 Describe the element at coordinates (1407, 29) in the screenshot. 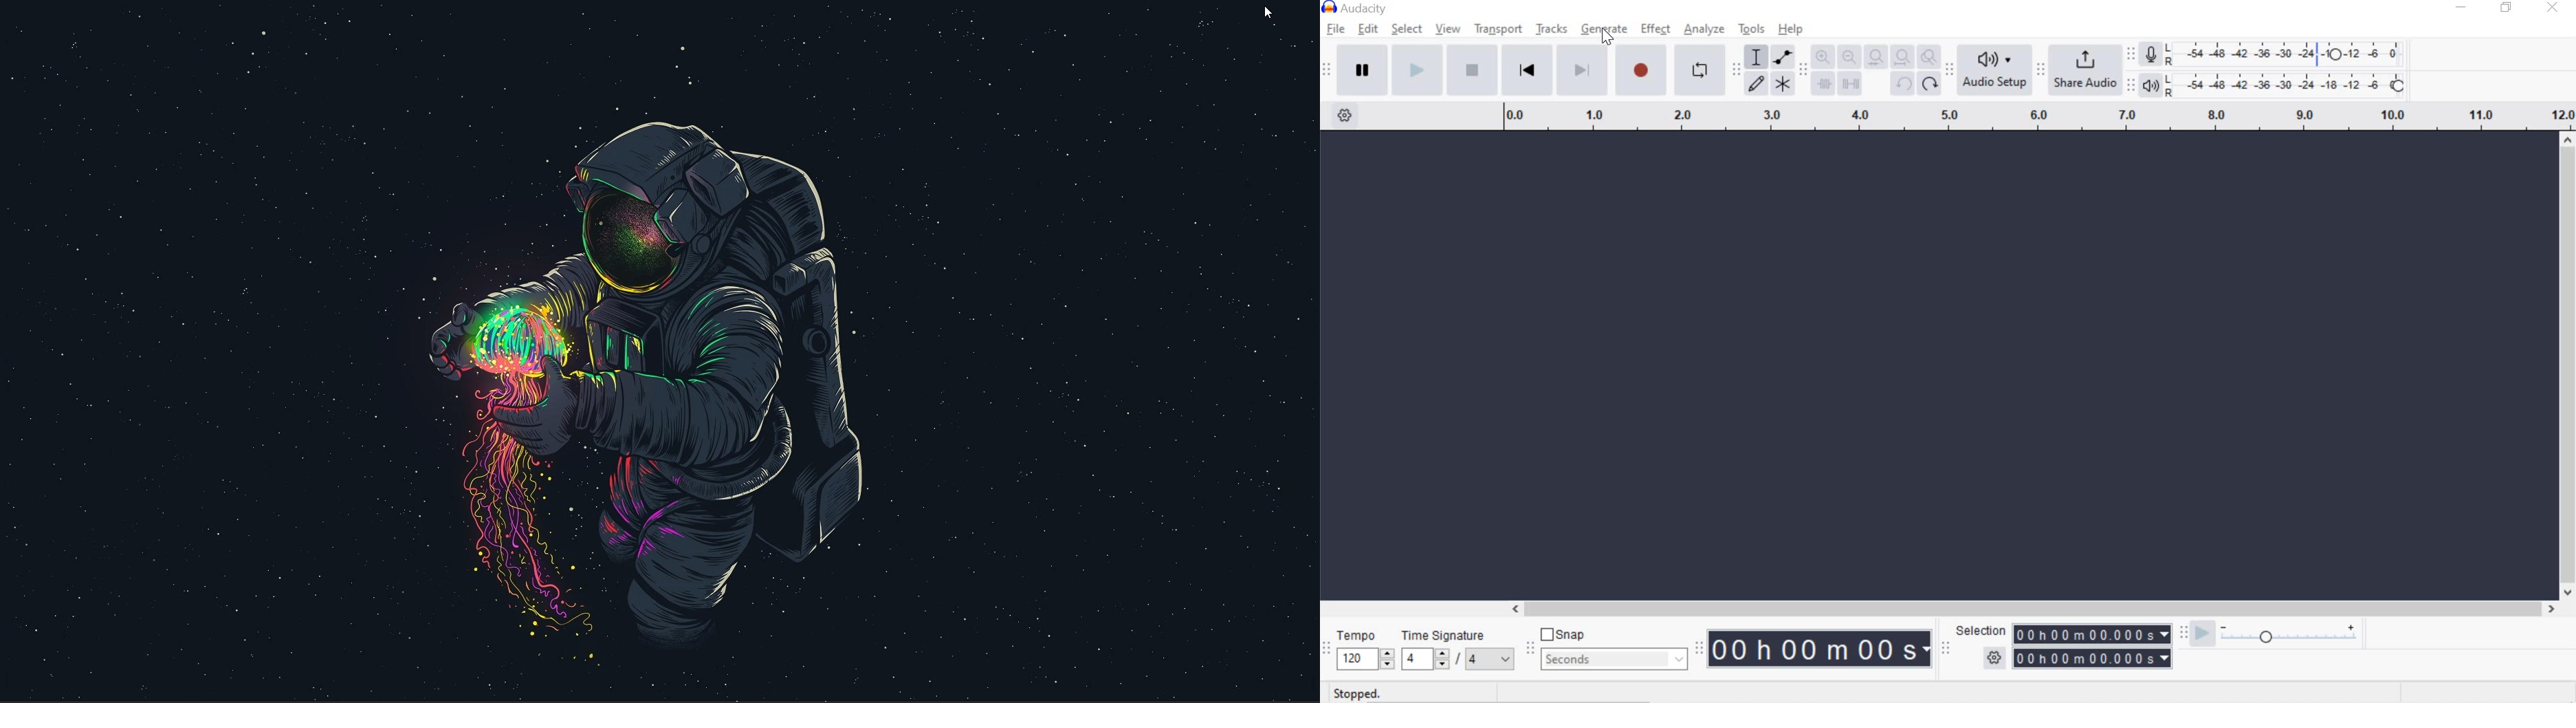

I see `select` at that location.